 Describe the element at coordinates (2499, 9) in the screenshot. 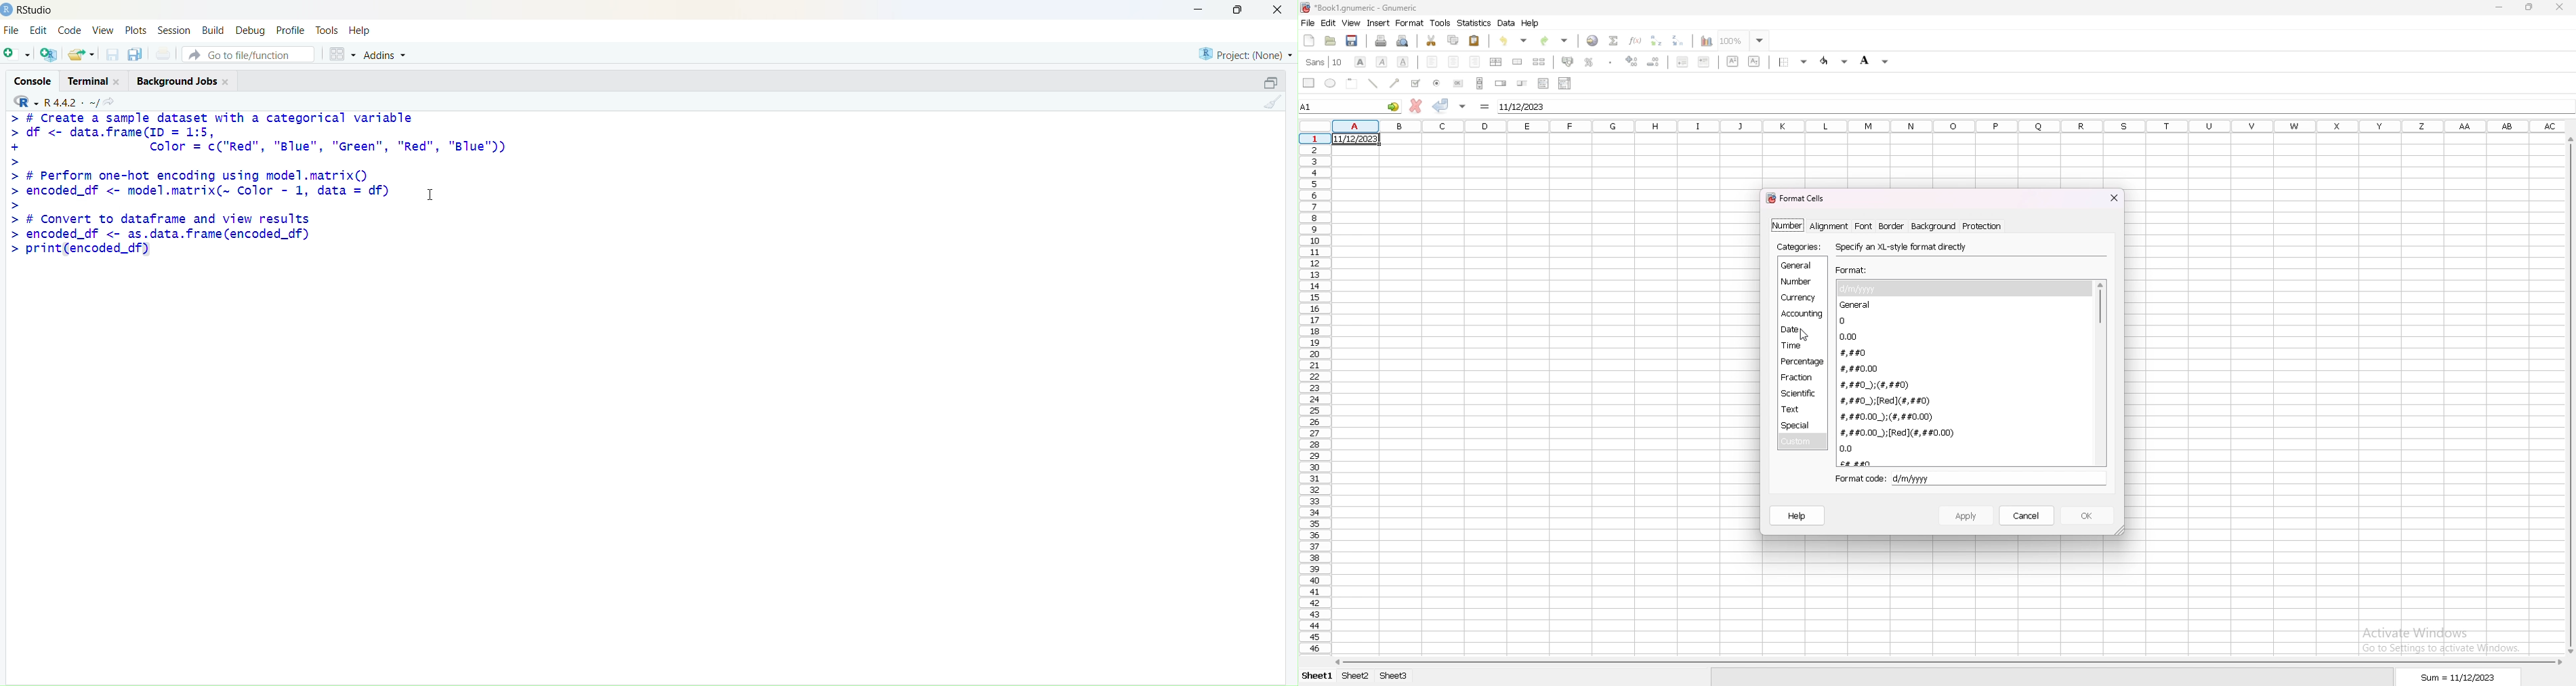

I see `minimize` at that location.